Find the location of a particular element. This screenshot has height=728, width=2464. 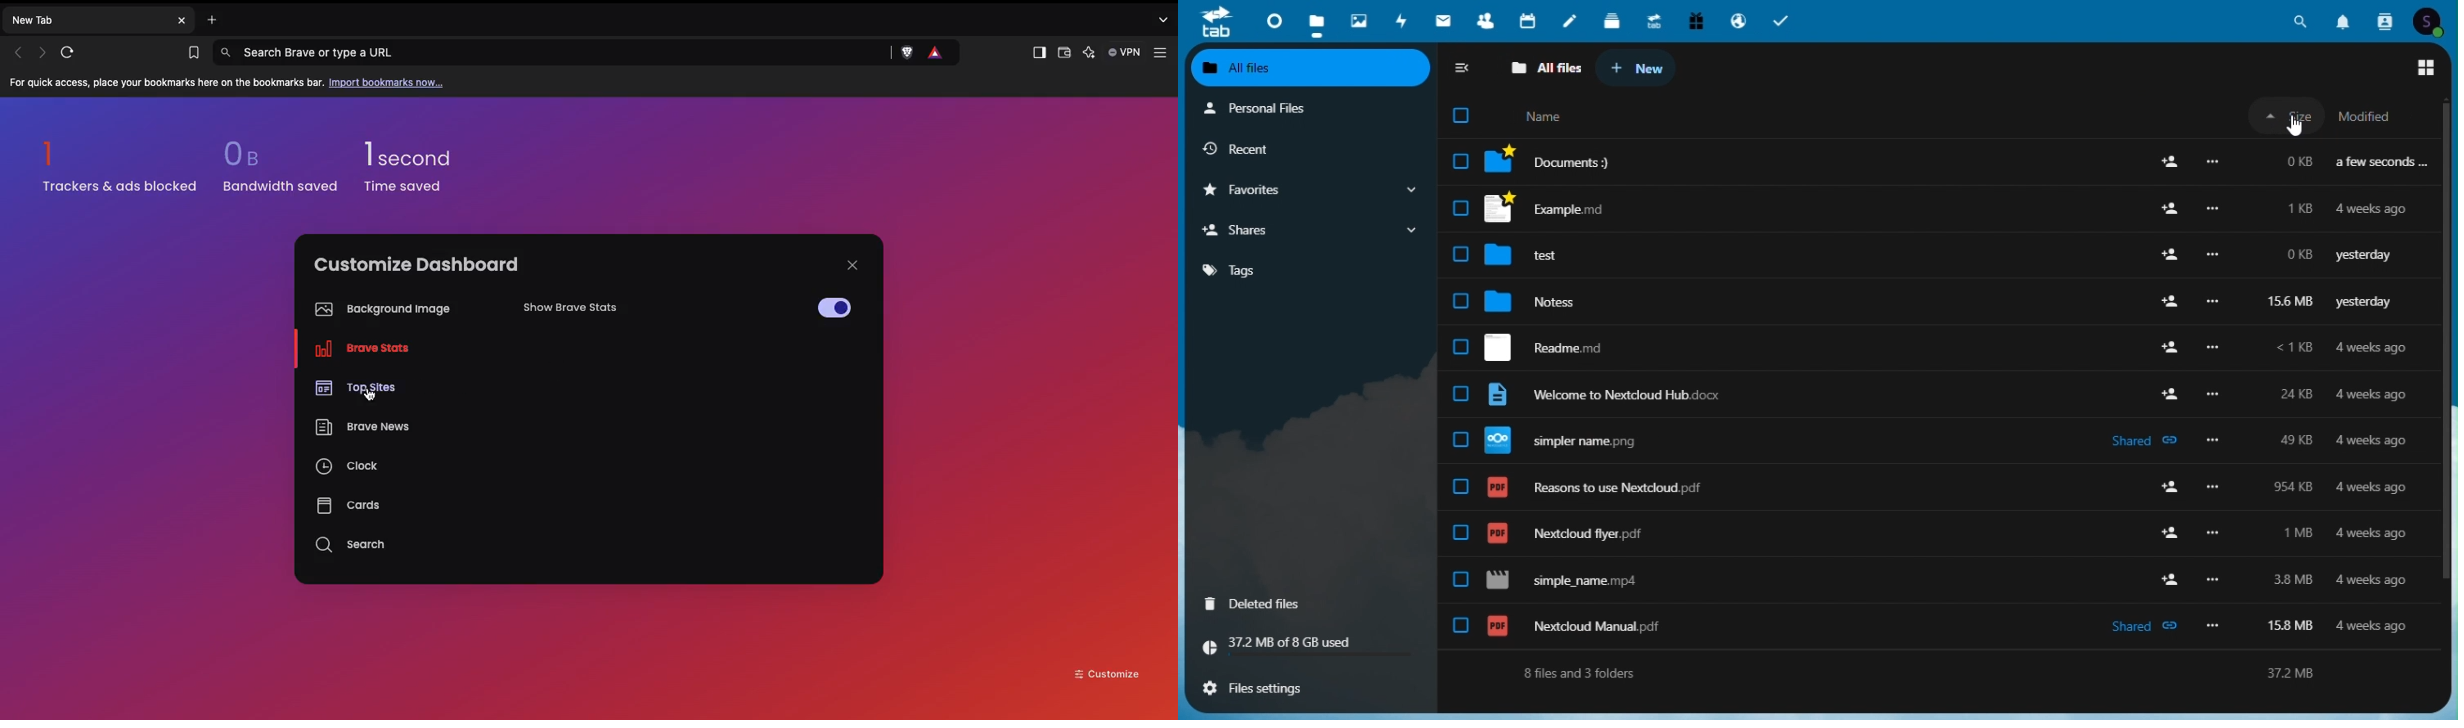

Share is located at coordinates (1311, 228).